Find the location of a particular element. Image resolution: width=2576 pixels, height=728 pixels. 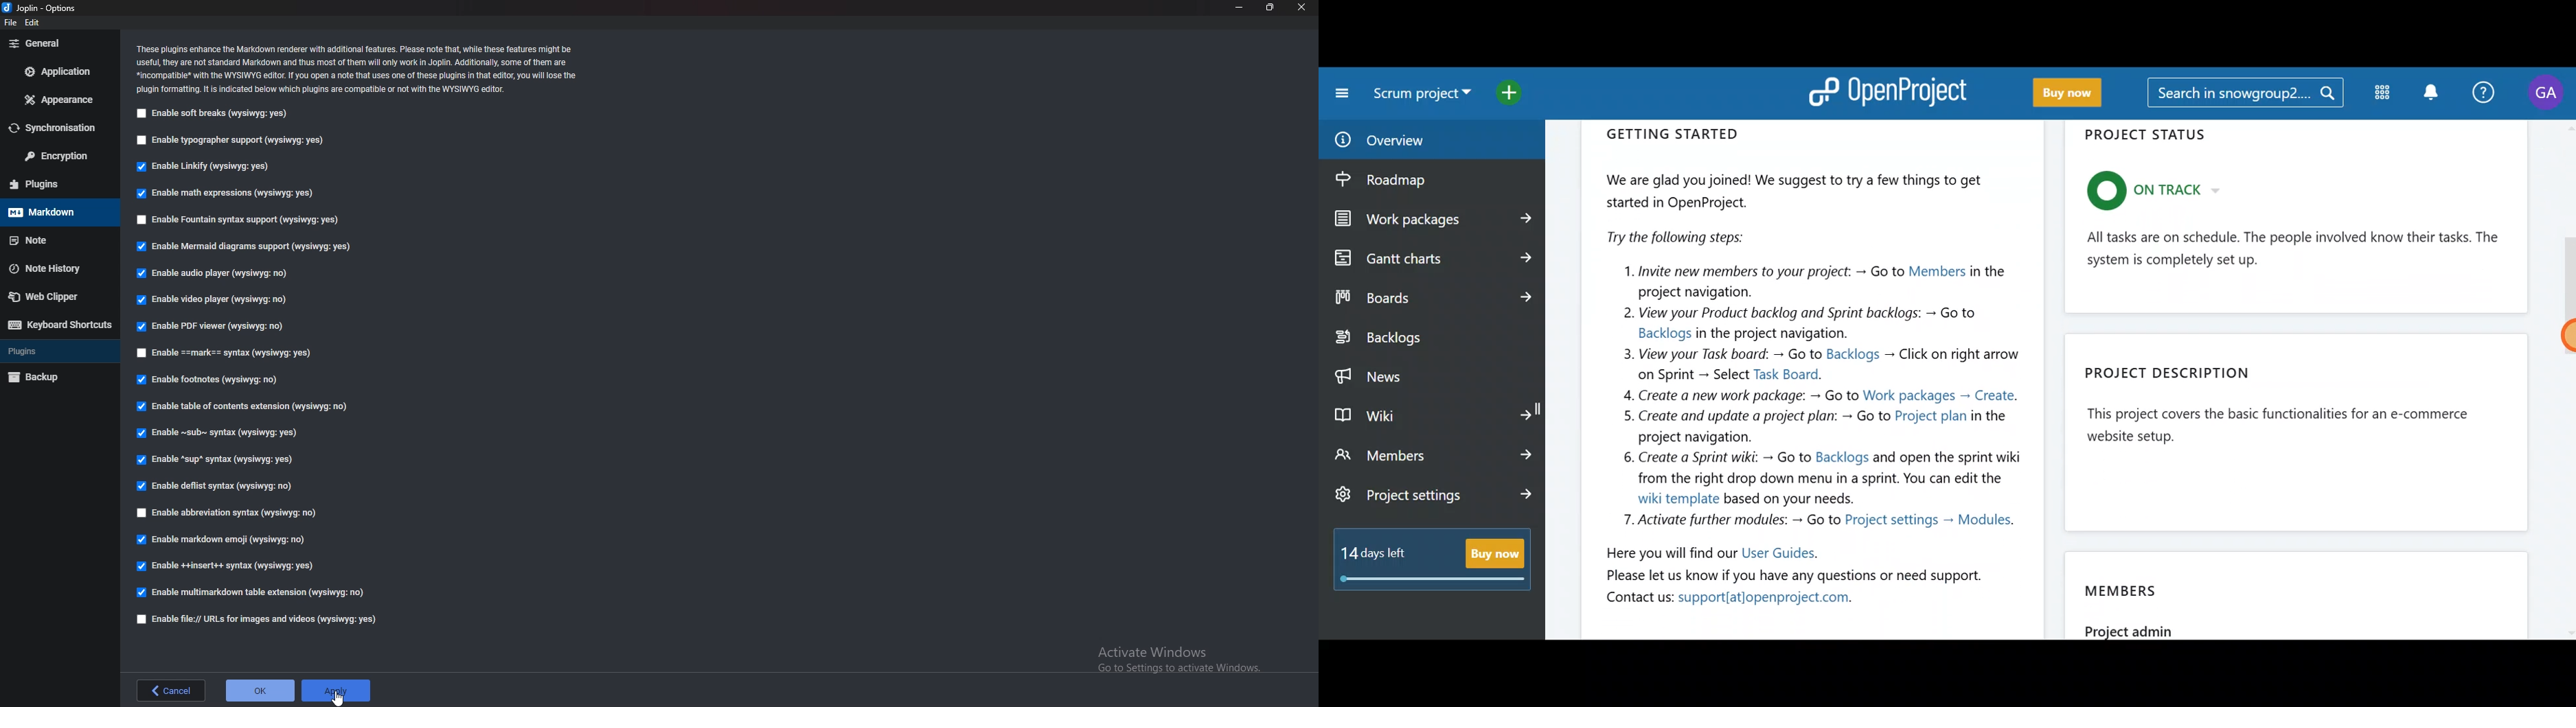

enable insert syntax is located at coordinates (226, 567).